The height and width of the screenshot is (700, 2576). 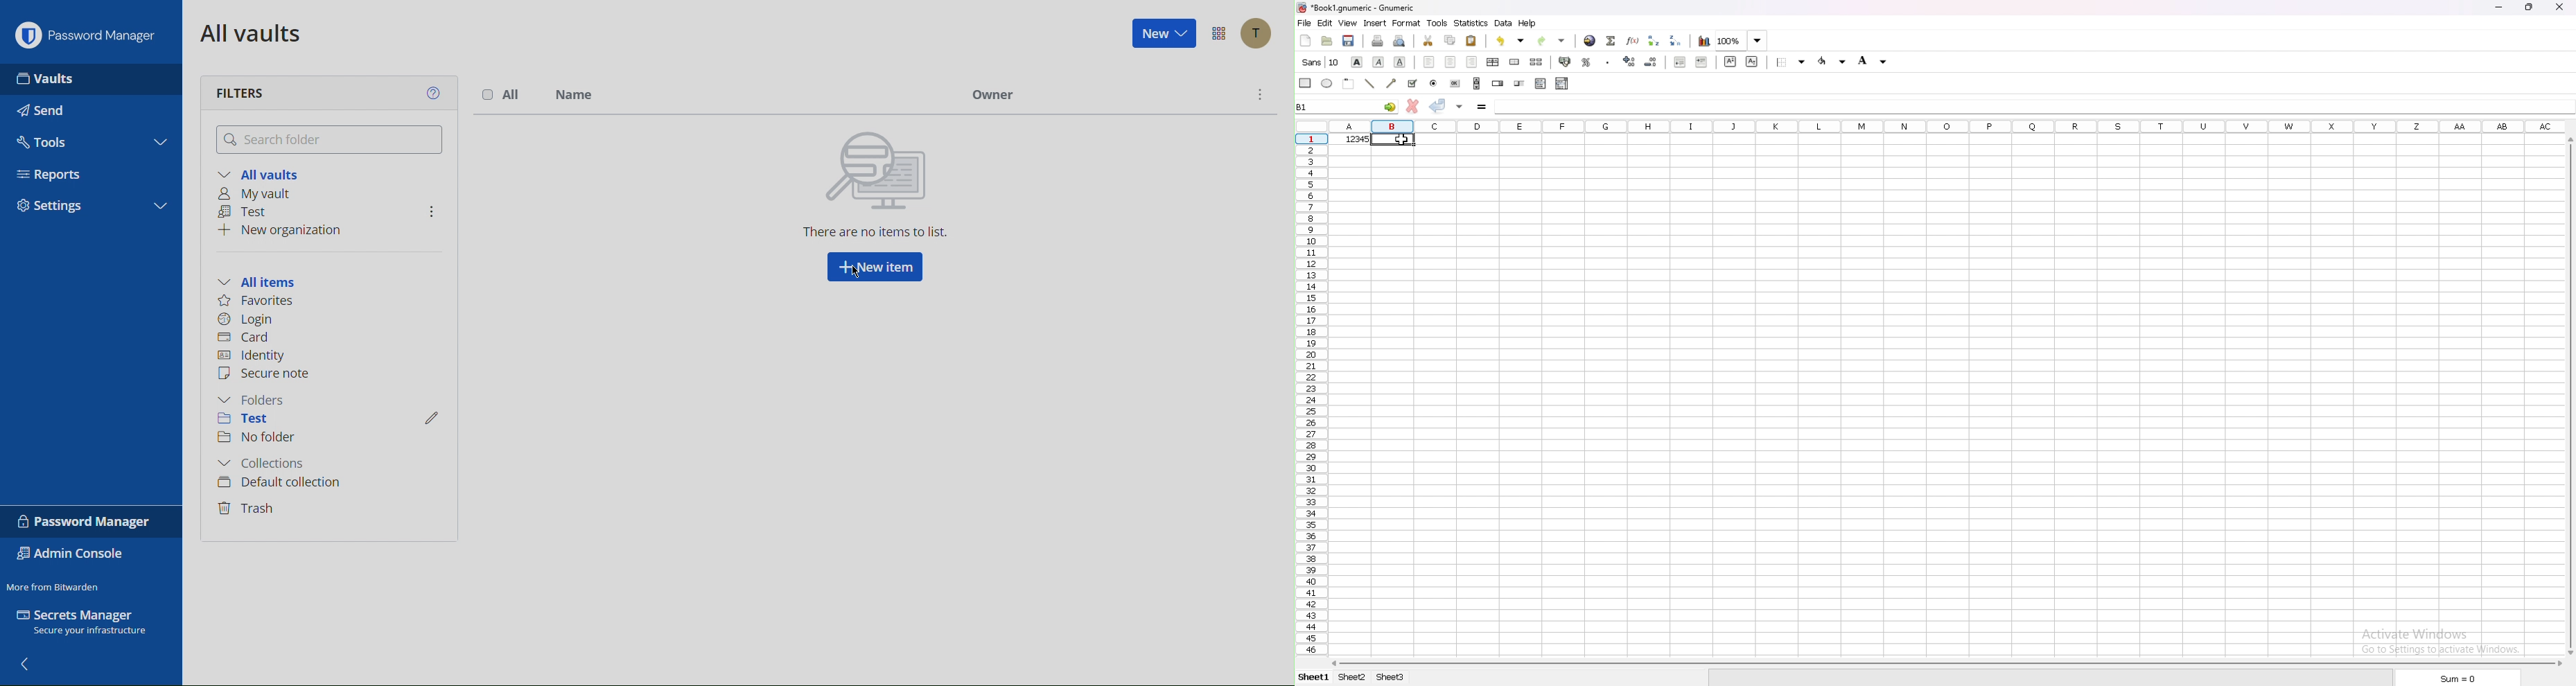 What do you see at coordinates (1831, 61) in the screenshot?
I see `foreground` at bounding box center [1831, 61].